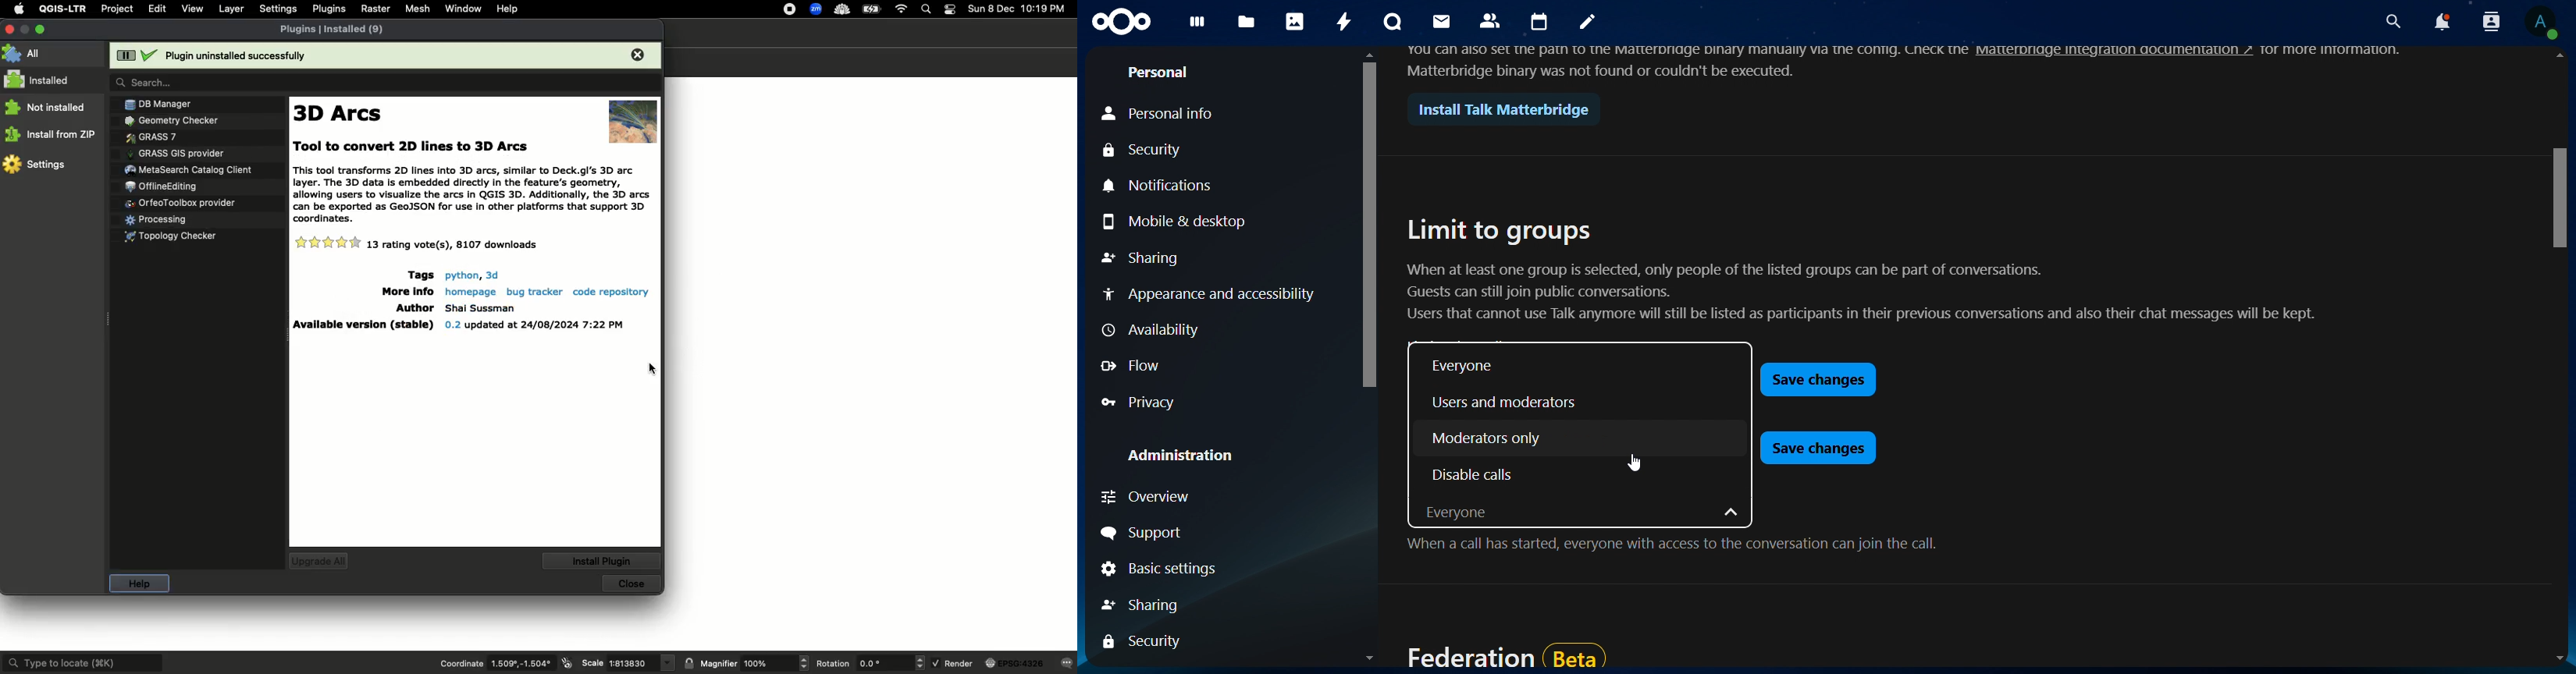 The width and height of the screenshot is (2576, 700). I want to click on Install plugin, so click(600, 560).